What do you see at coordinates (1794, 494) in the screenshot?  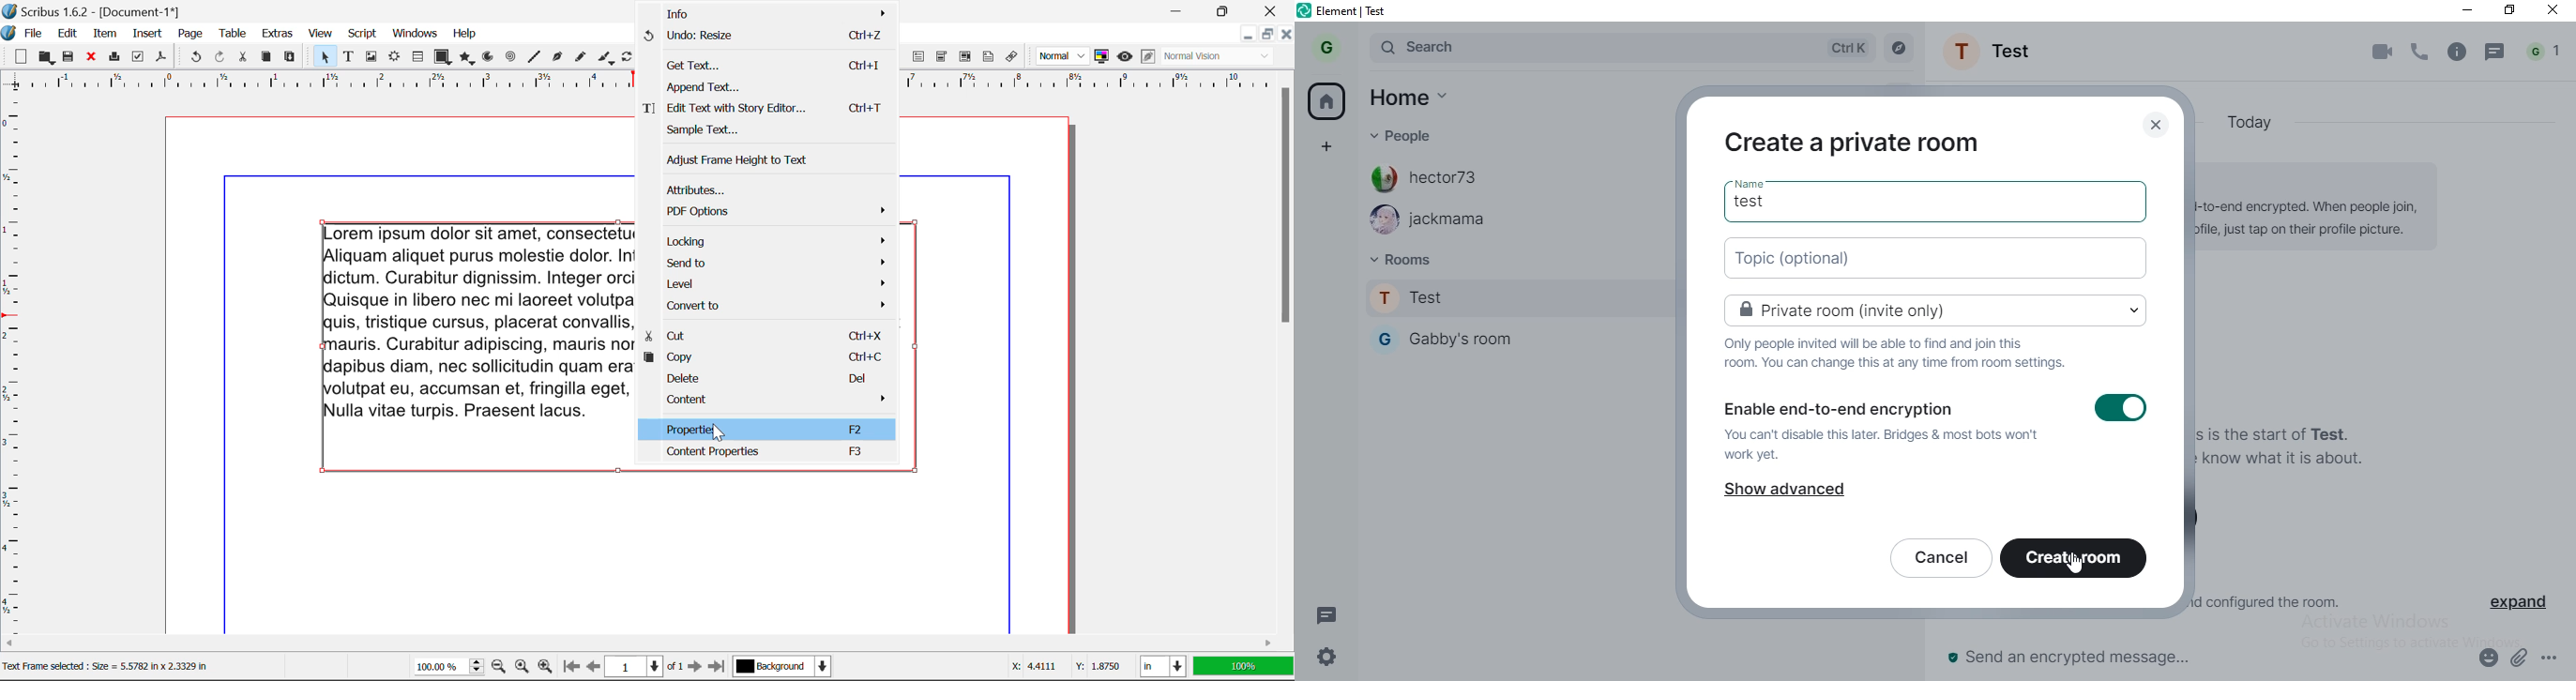 I see `show advanced` at bounding box center [1794, 494].